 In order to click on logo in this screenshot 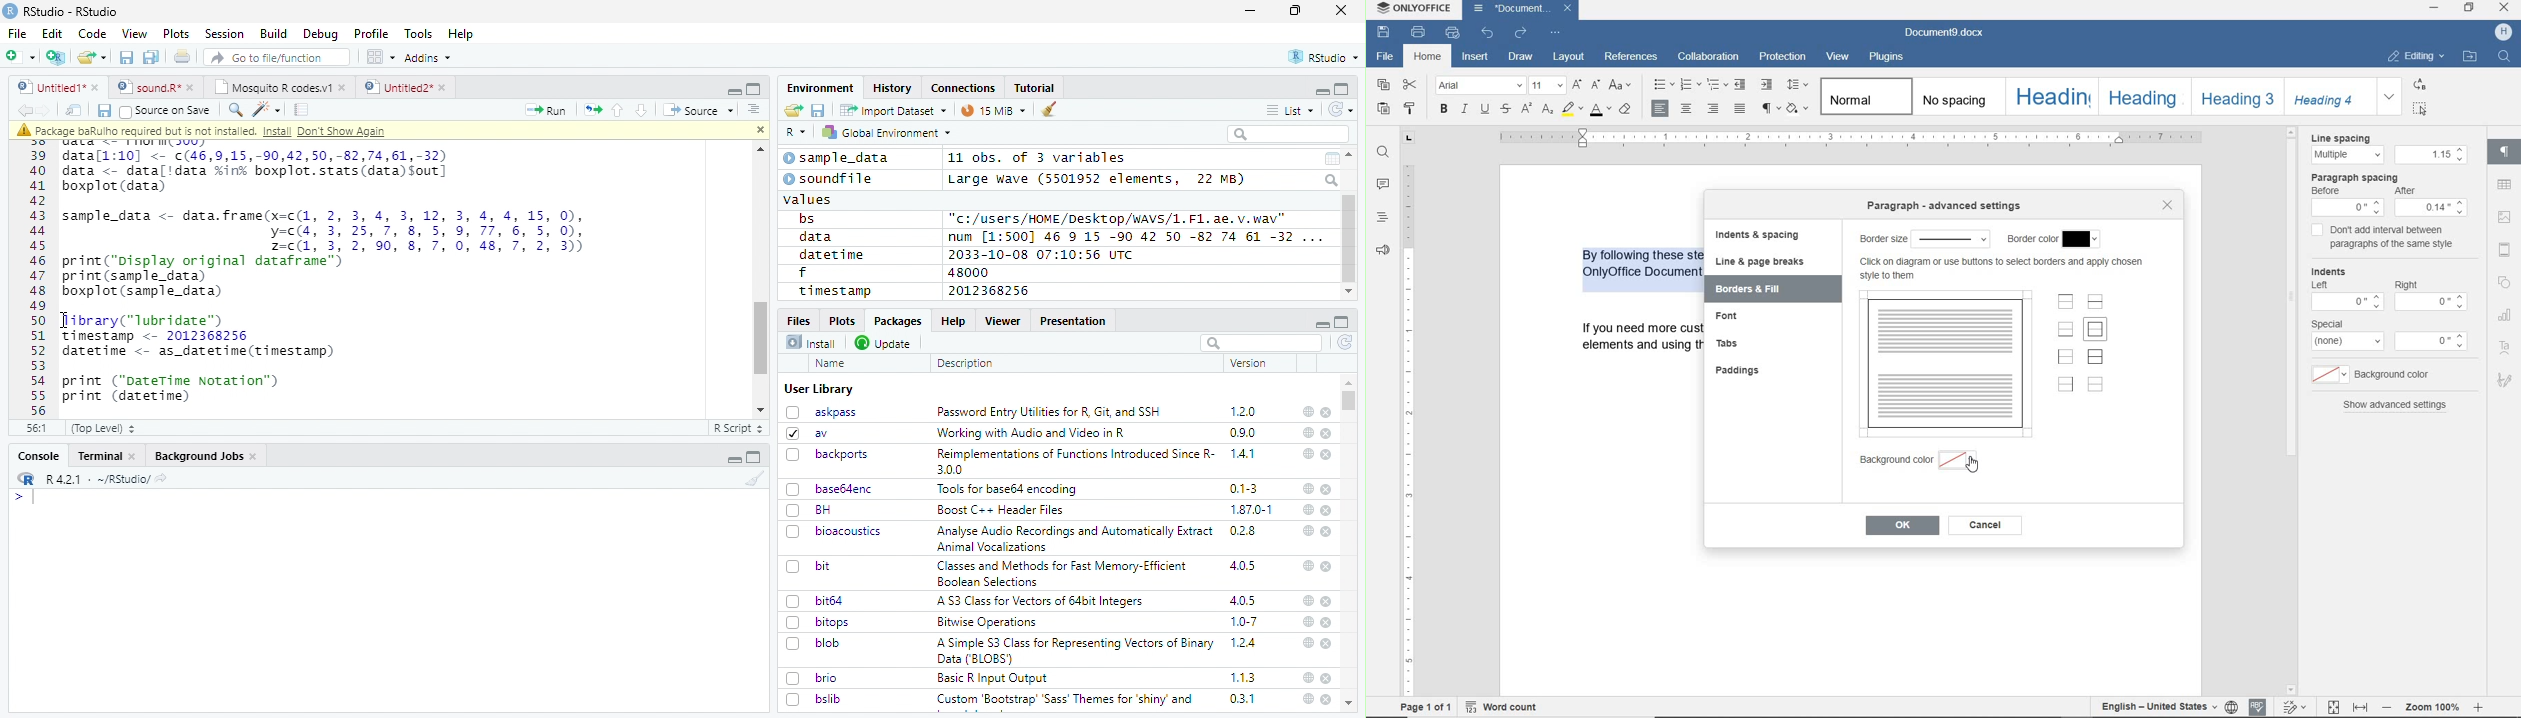, I will do `click(10, 11)`.